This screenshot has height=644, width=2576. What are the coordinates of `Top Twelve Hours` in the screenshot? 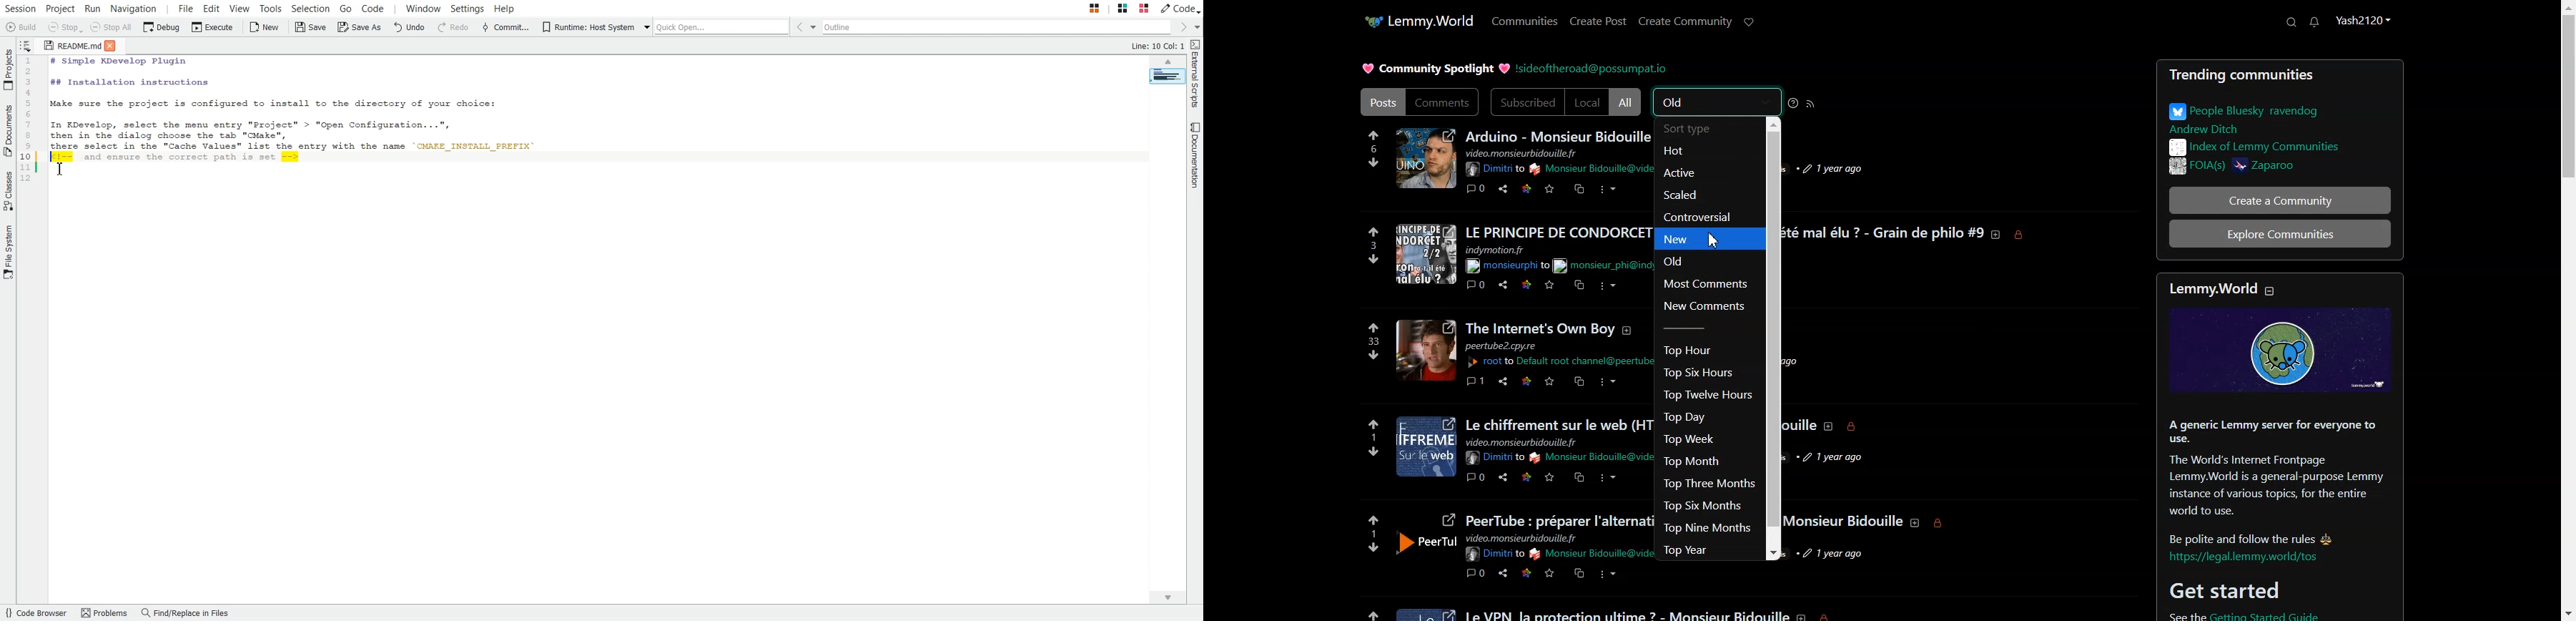 It's located at (1705, 395).